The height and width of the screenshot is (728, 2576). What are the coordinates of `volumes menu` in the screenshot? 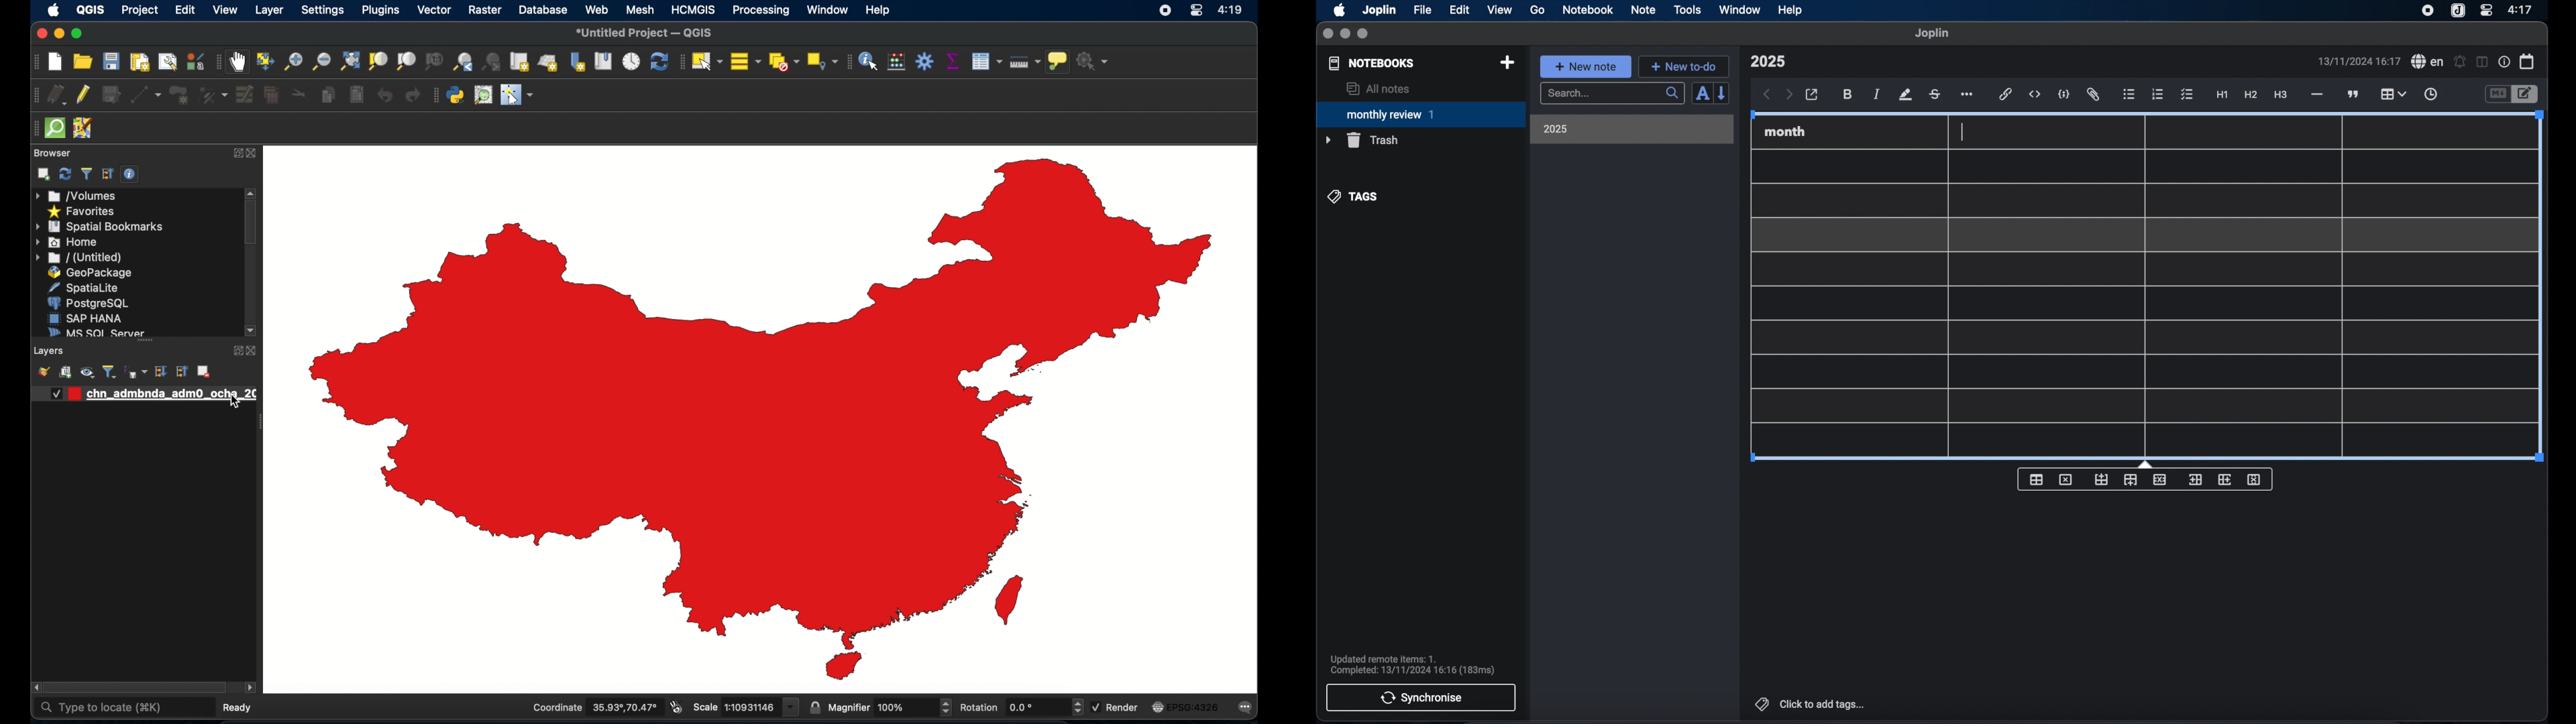 It's located at (77, 196).